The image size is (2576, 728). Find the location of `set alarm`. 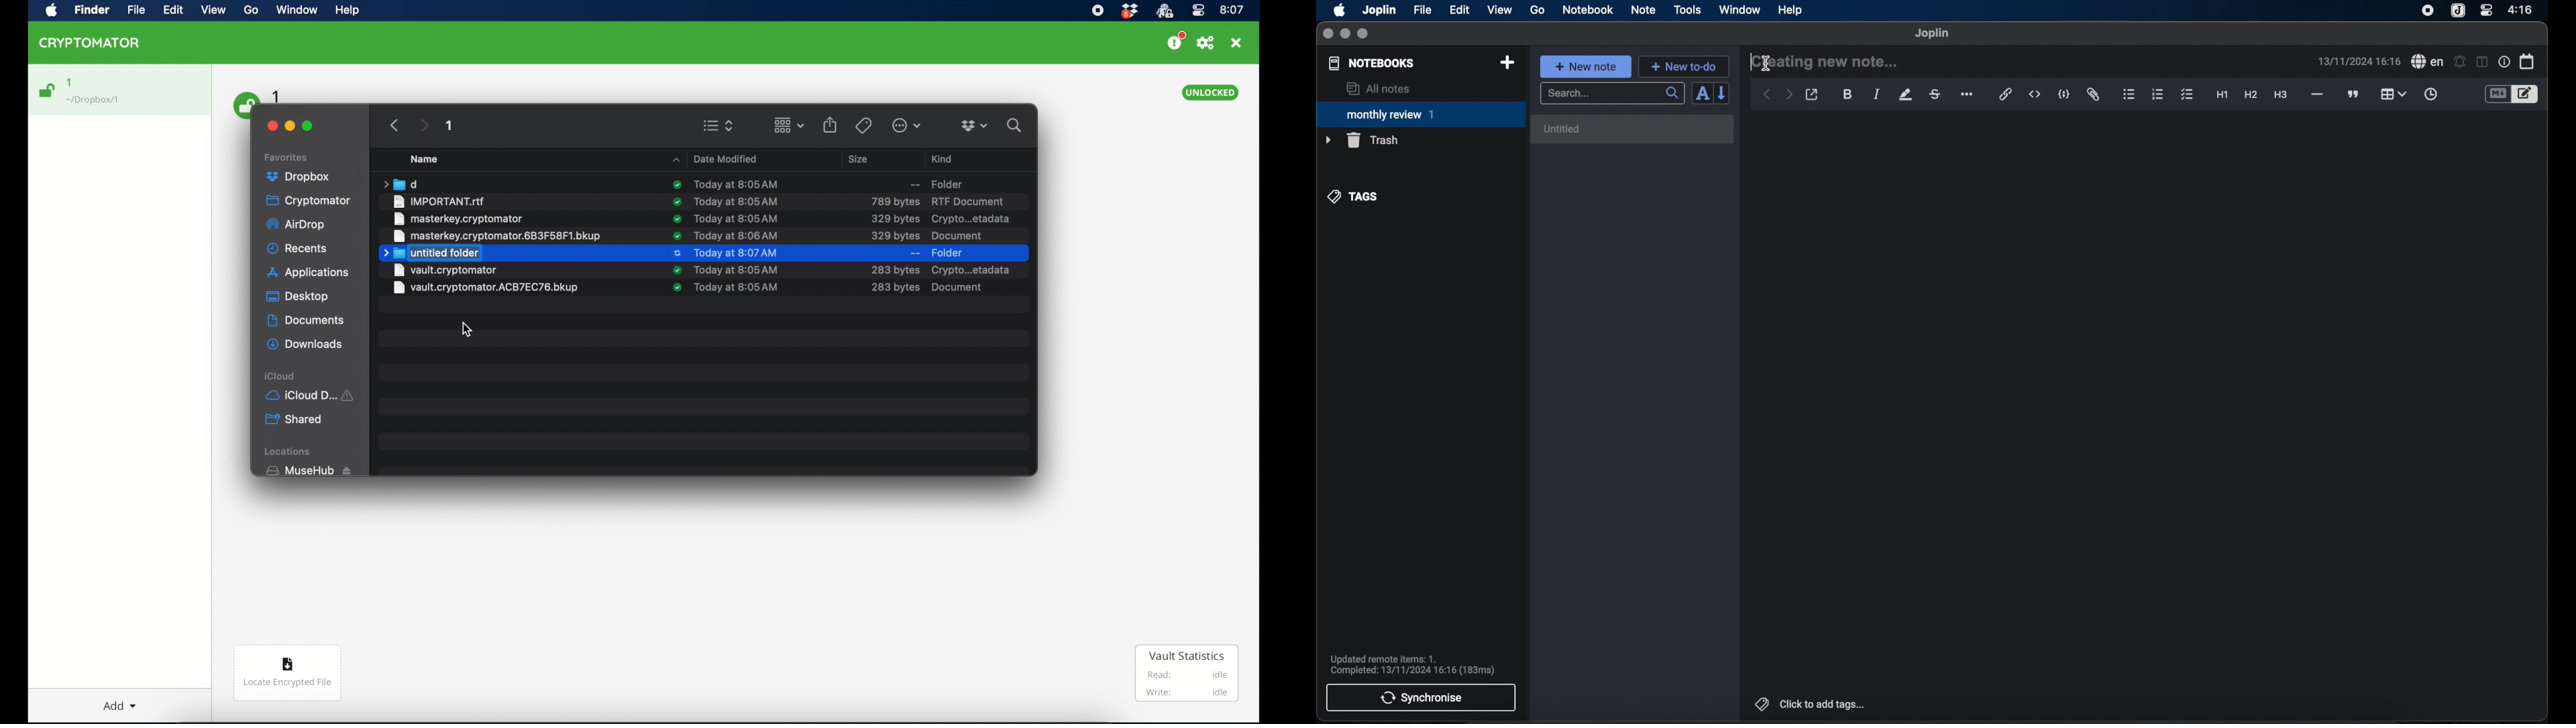

set alarm is located at coordinates (2460, 62).